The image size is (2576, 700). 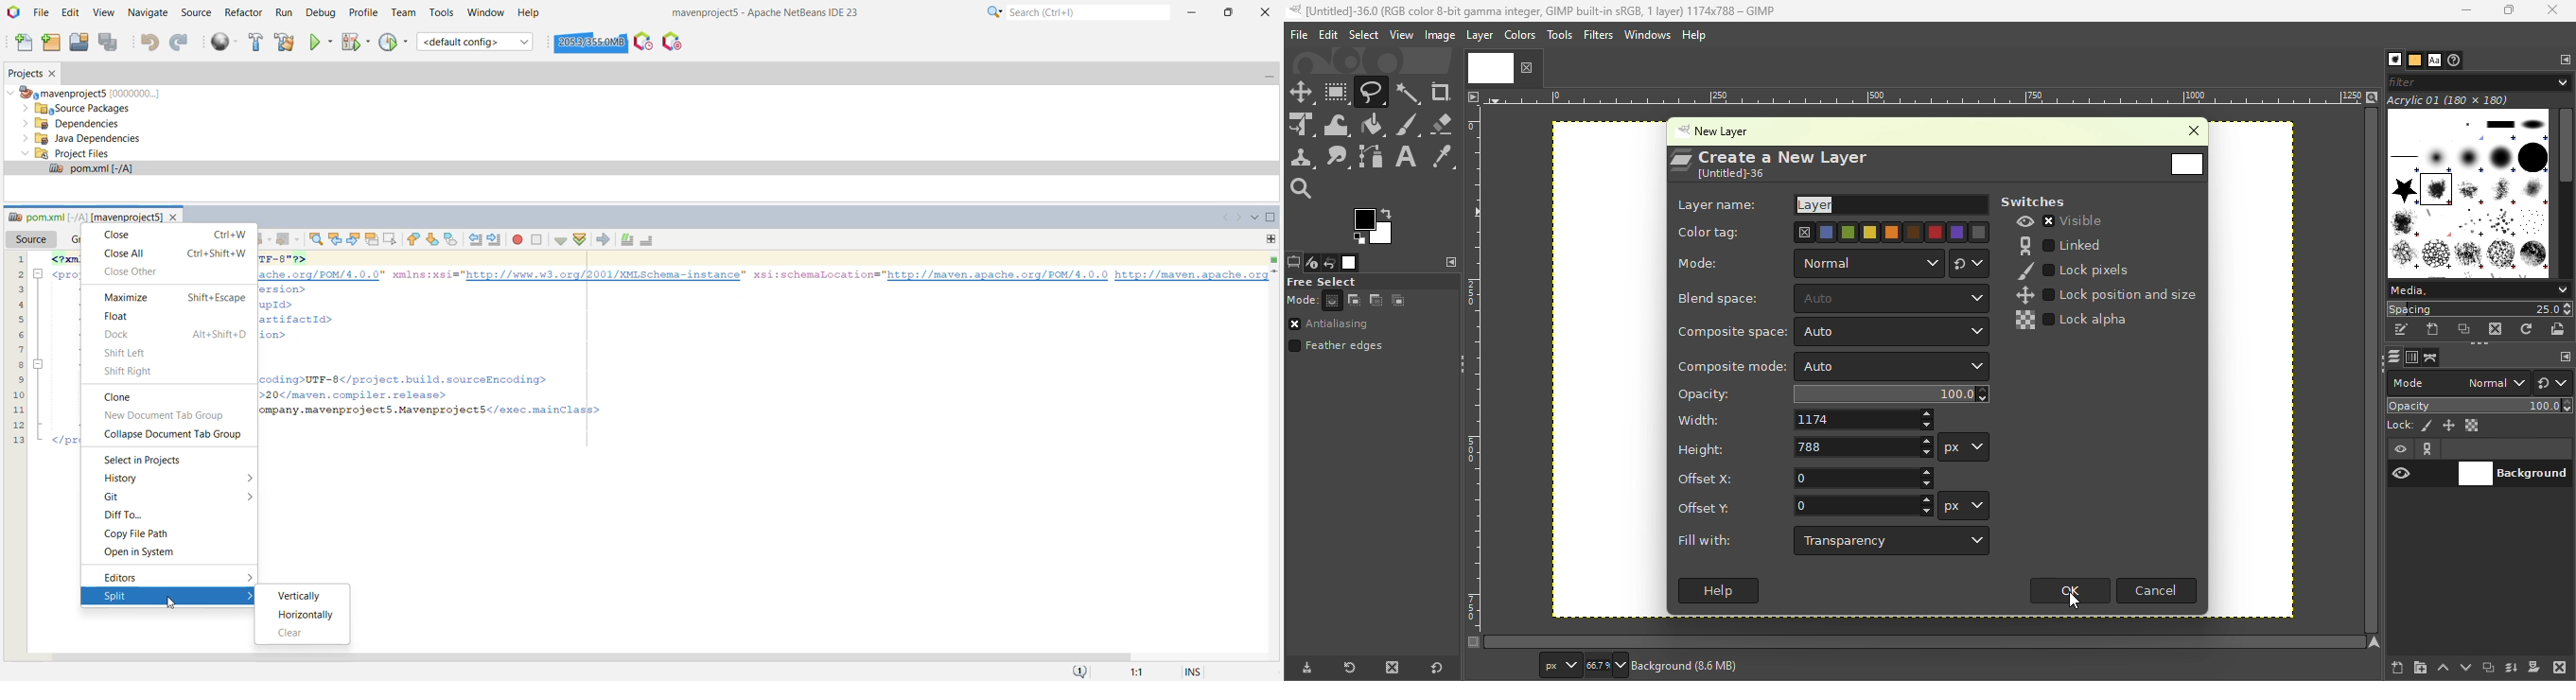 What do you see at coordinates (1559, 35) in the screenshot?
I see `Tools` at bounding box center [1559, 35].